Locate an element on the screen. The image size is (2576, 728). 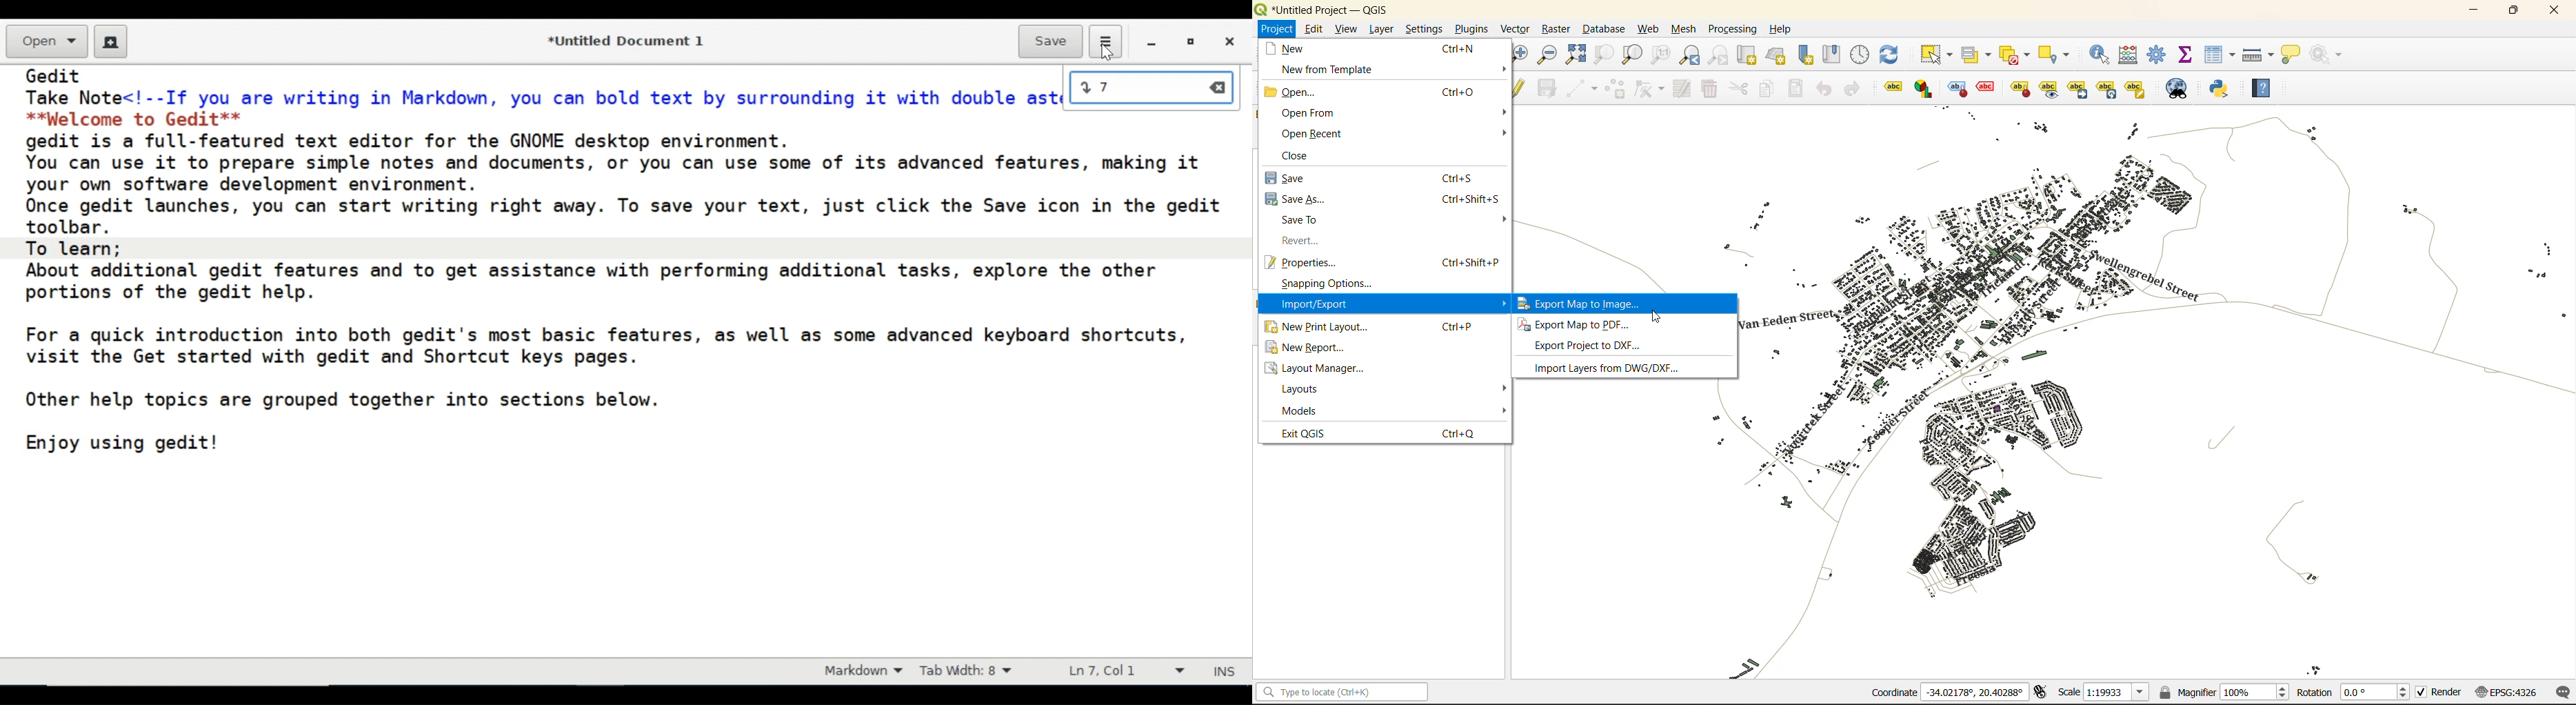
cut is located at coordinates (1740, 88).